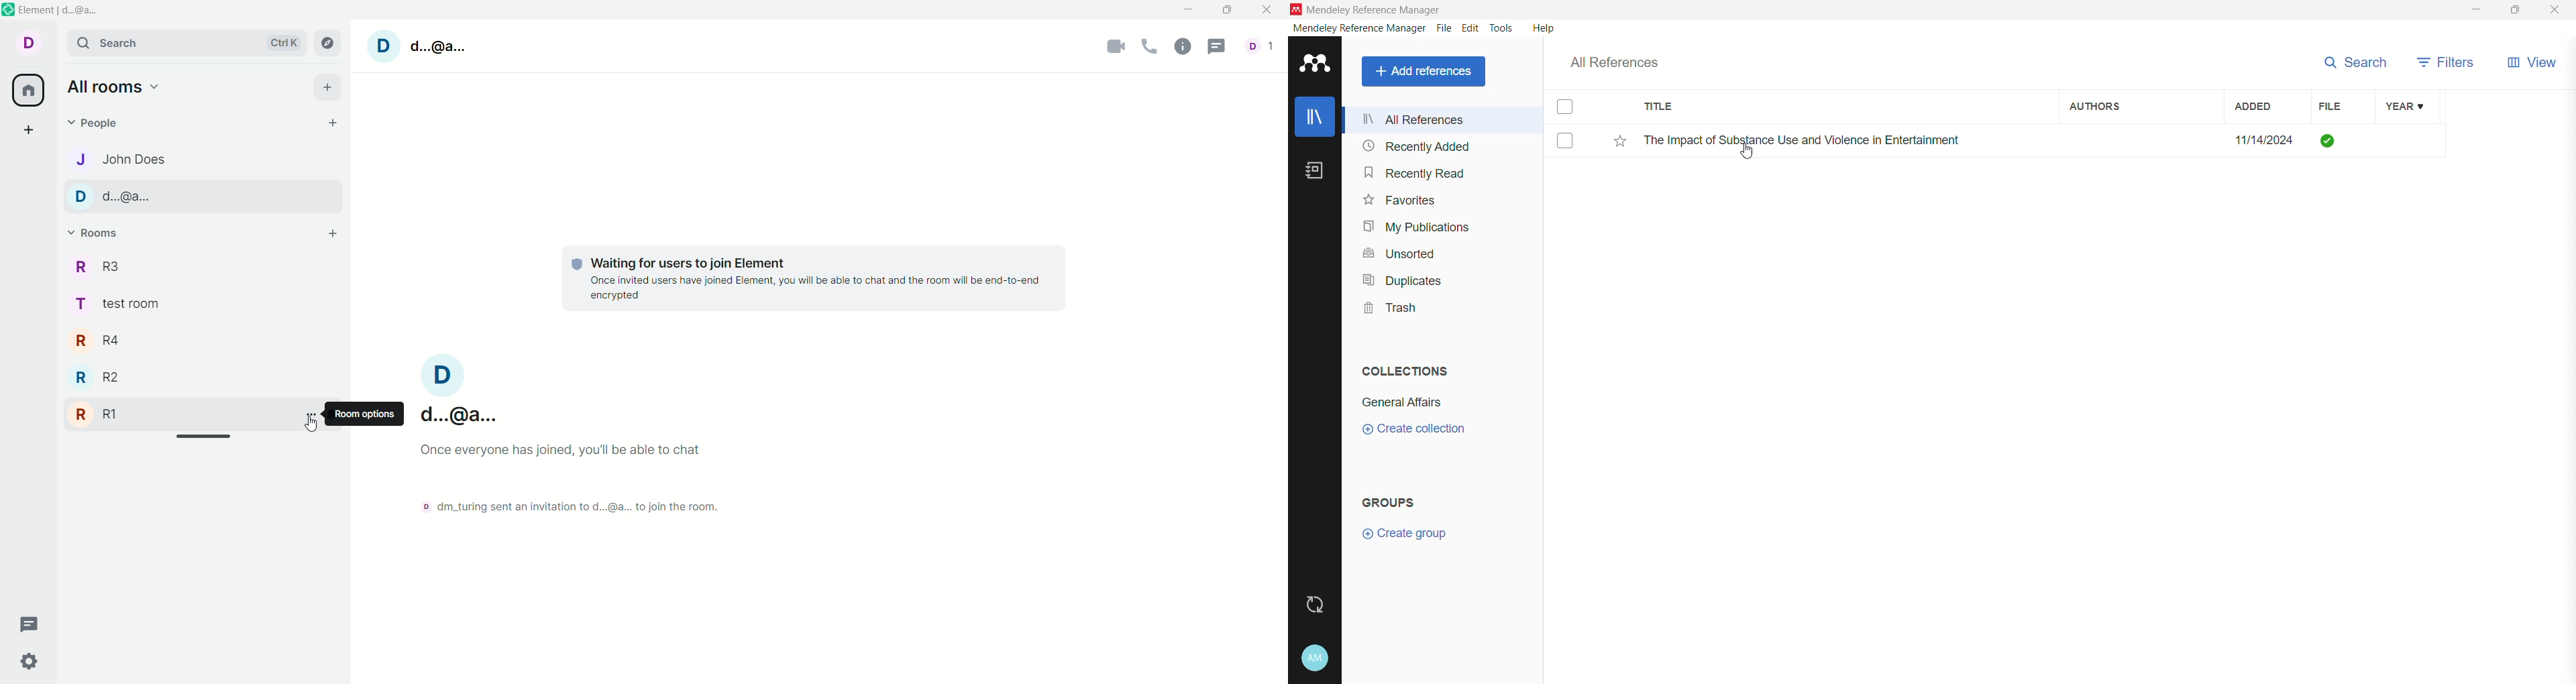 Image resolution: width=2576 pixels, height=700 pixels. I want to click on All References, so click(1623, 59).